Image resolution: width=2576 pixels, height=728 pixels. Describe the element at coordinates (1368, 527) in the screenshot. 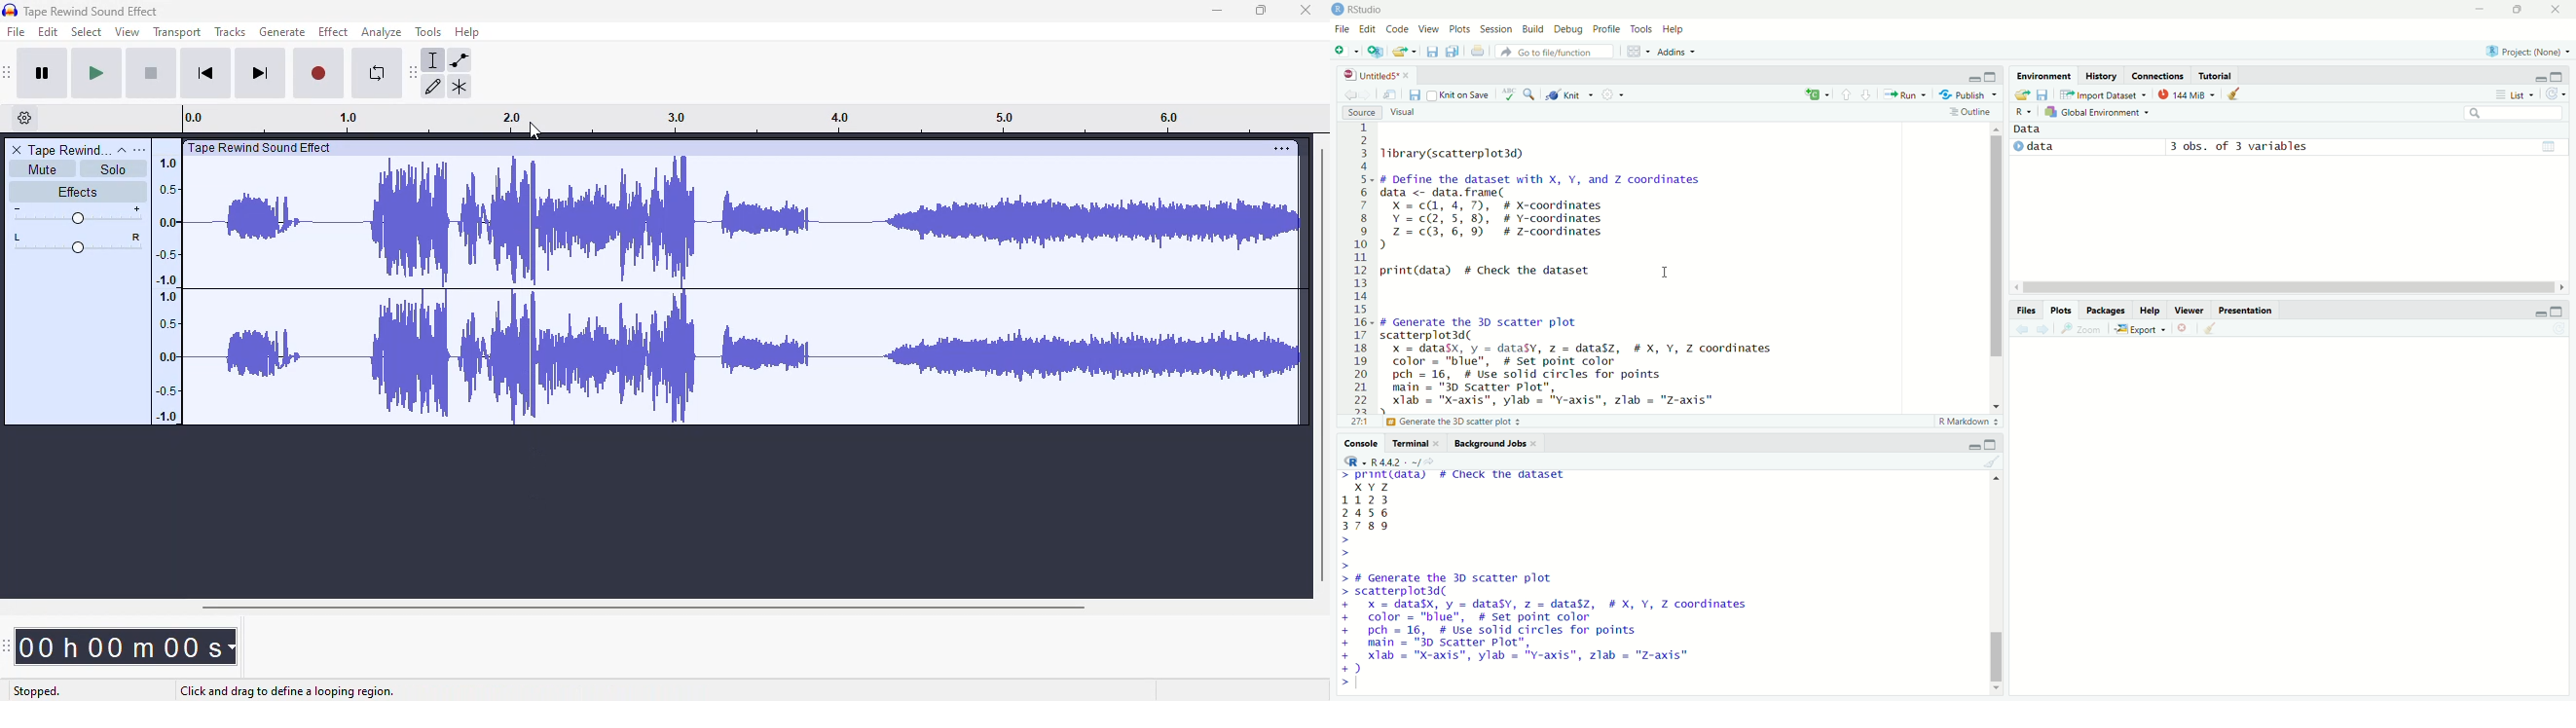

I see `3789` at that location.